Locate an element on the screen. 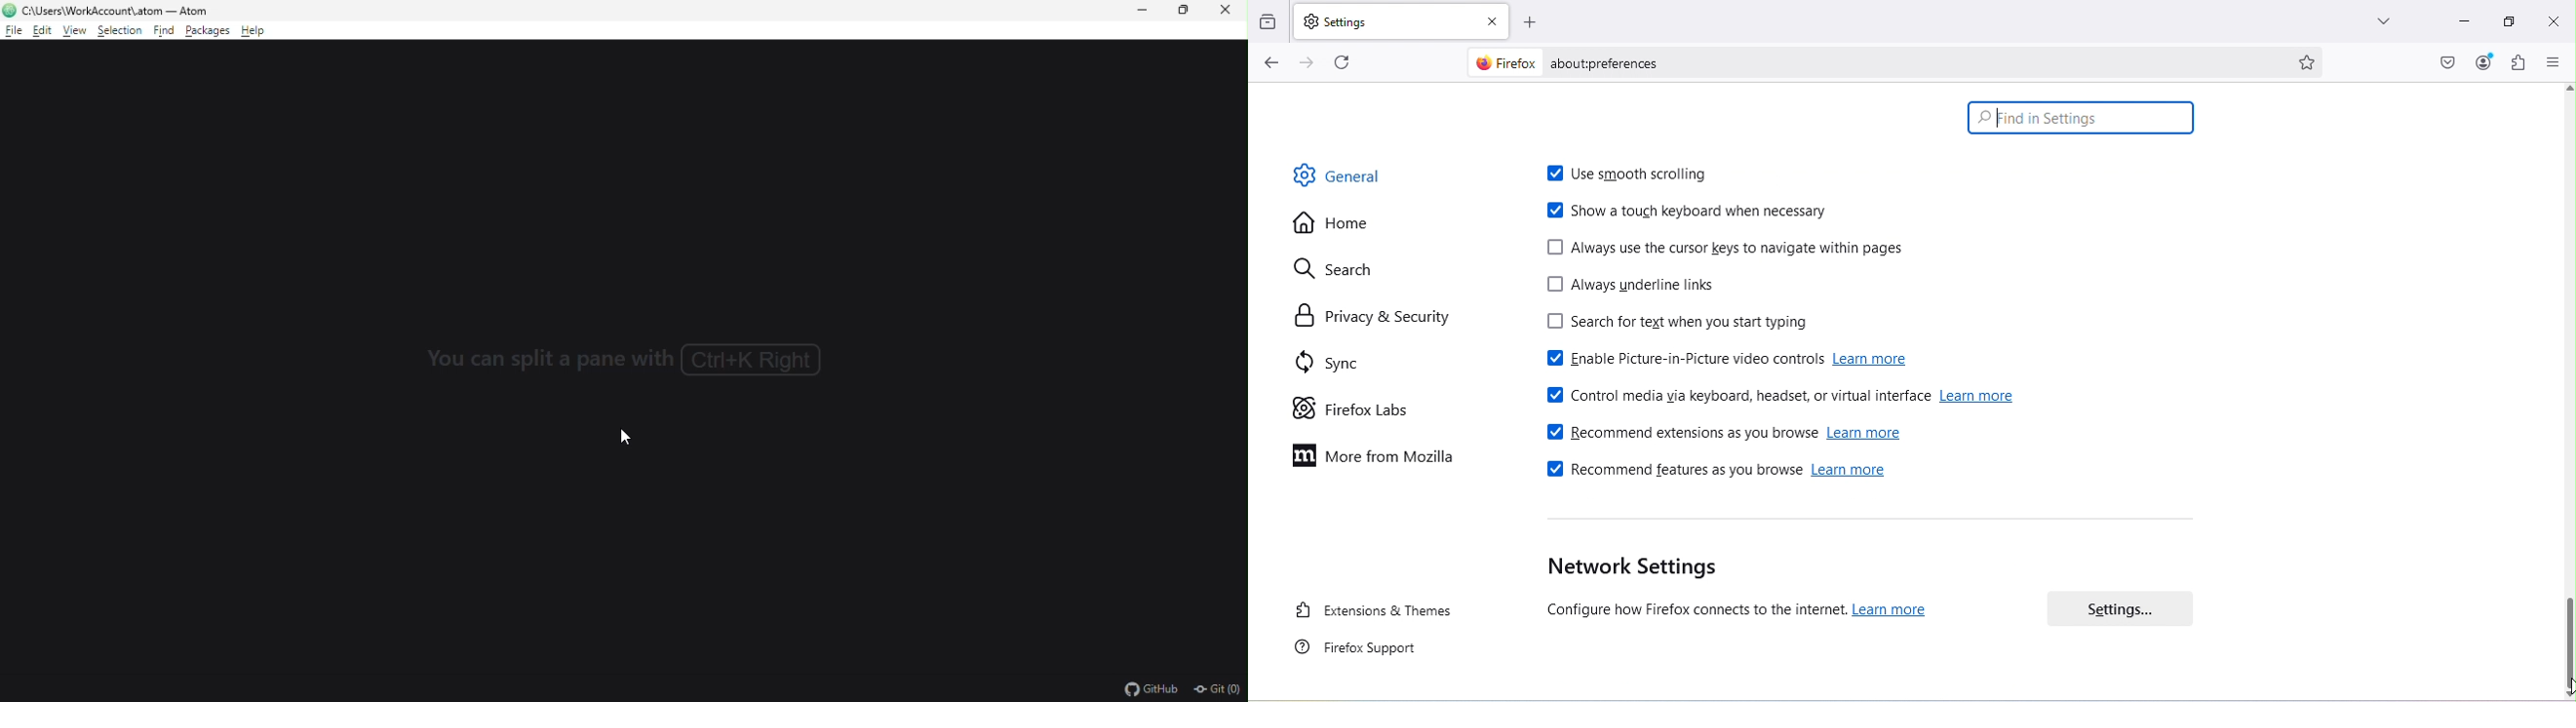 The image size is (2576, 728). Extensions is located at coordinates (2515, 64).